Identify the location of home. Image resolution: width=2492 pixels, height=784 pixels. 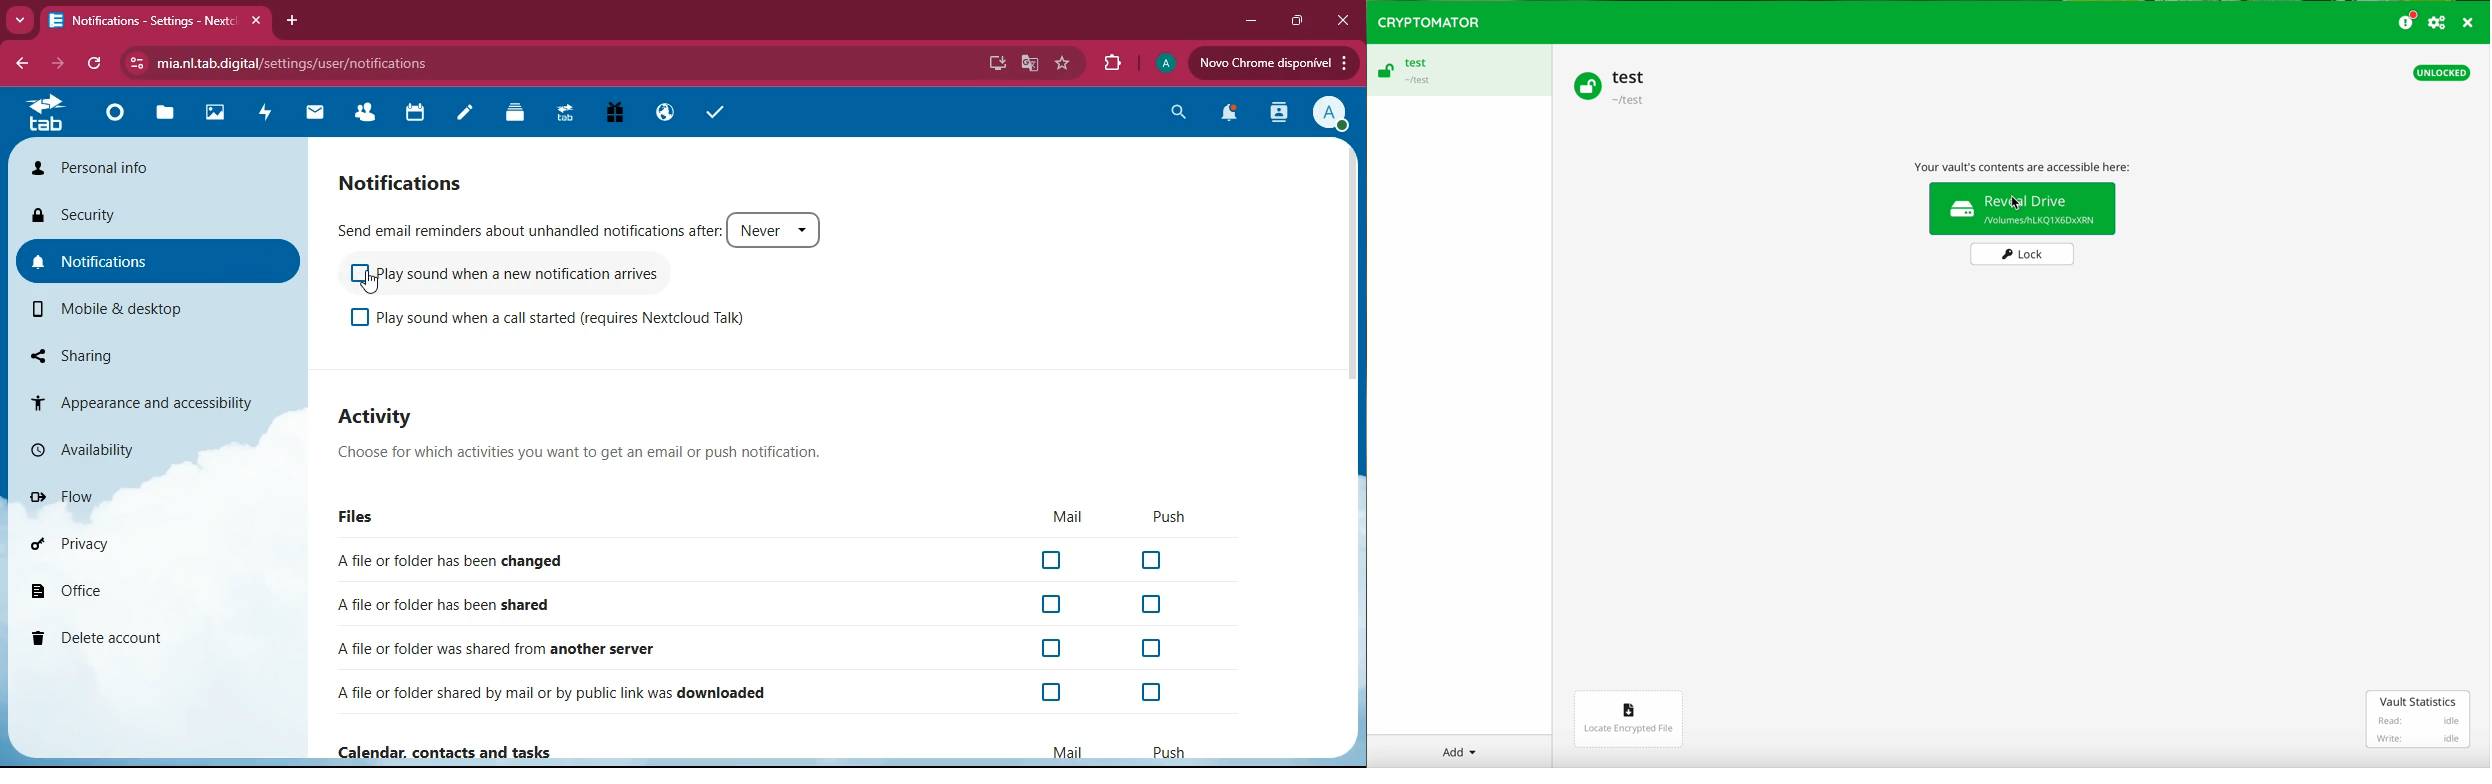
(119, 120).